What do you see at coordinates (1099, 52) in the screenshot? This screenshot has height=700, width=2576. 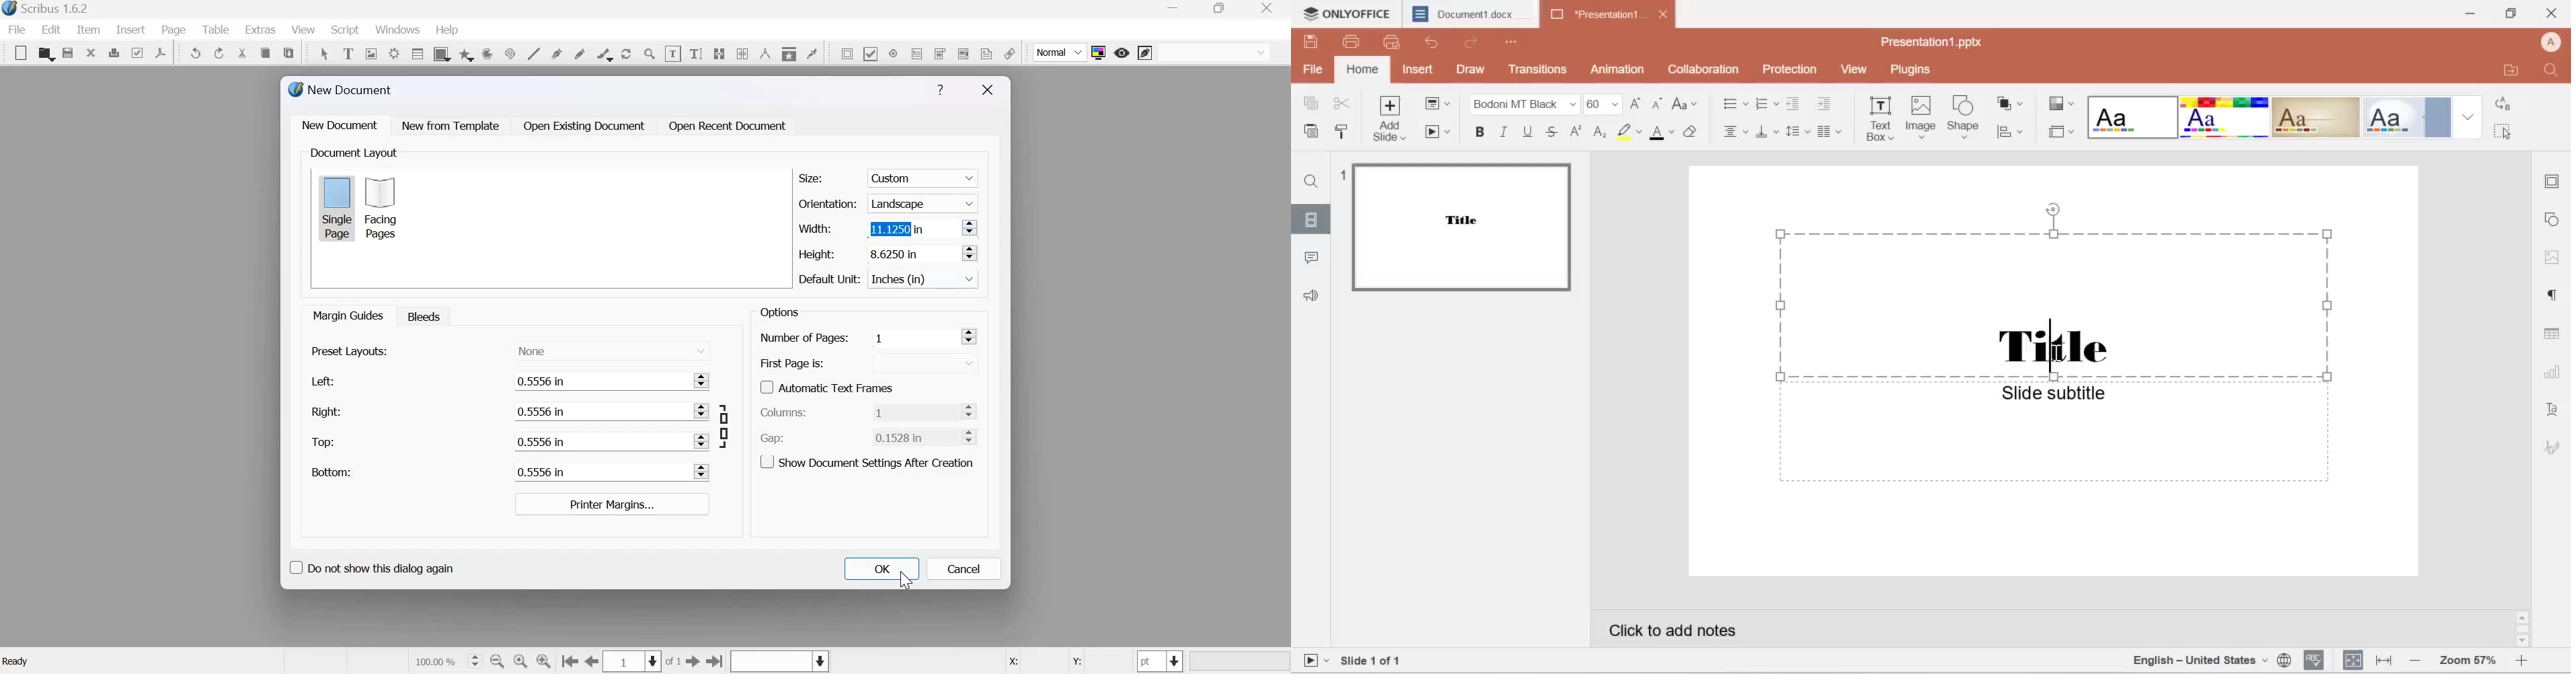 I see `Toggle color management system` at bounding box center [1099, 52].